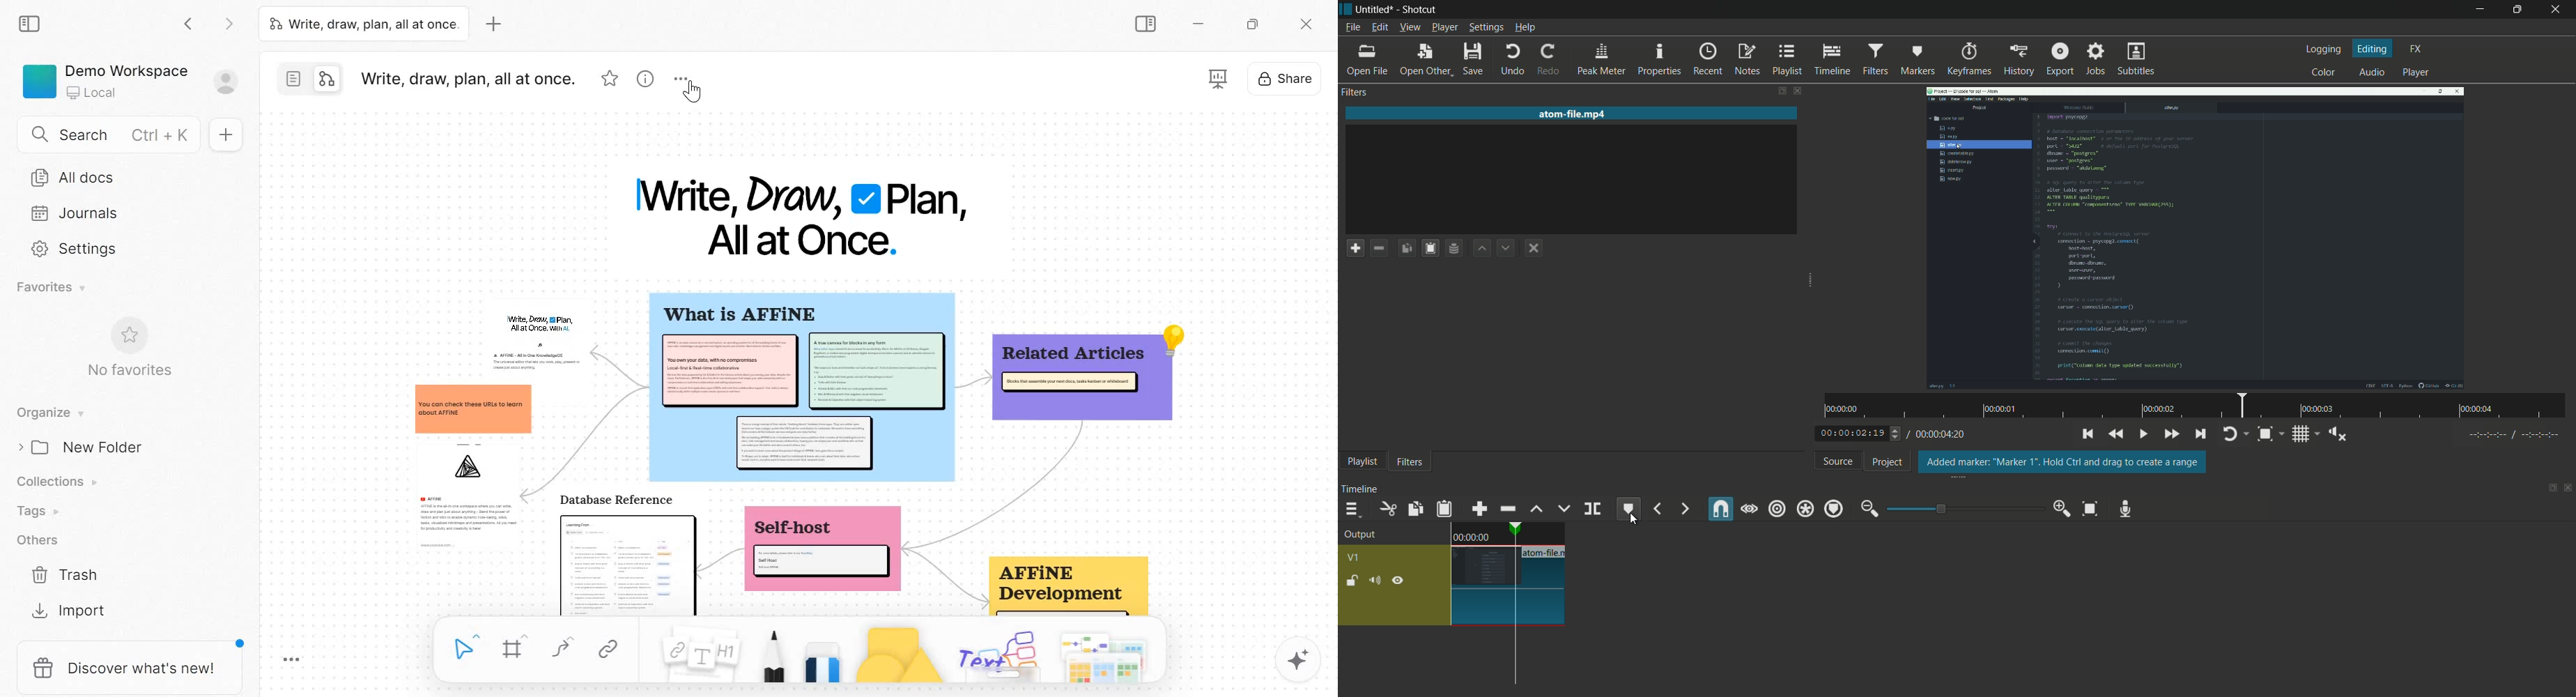  I want to click on timeline, so click(1831, 59).